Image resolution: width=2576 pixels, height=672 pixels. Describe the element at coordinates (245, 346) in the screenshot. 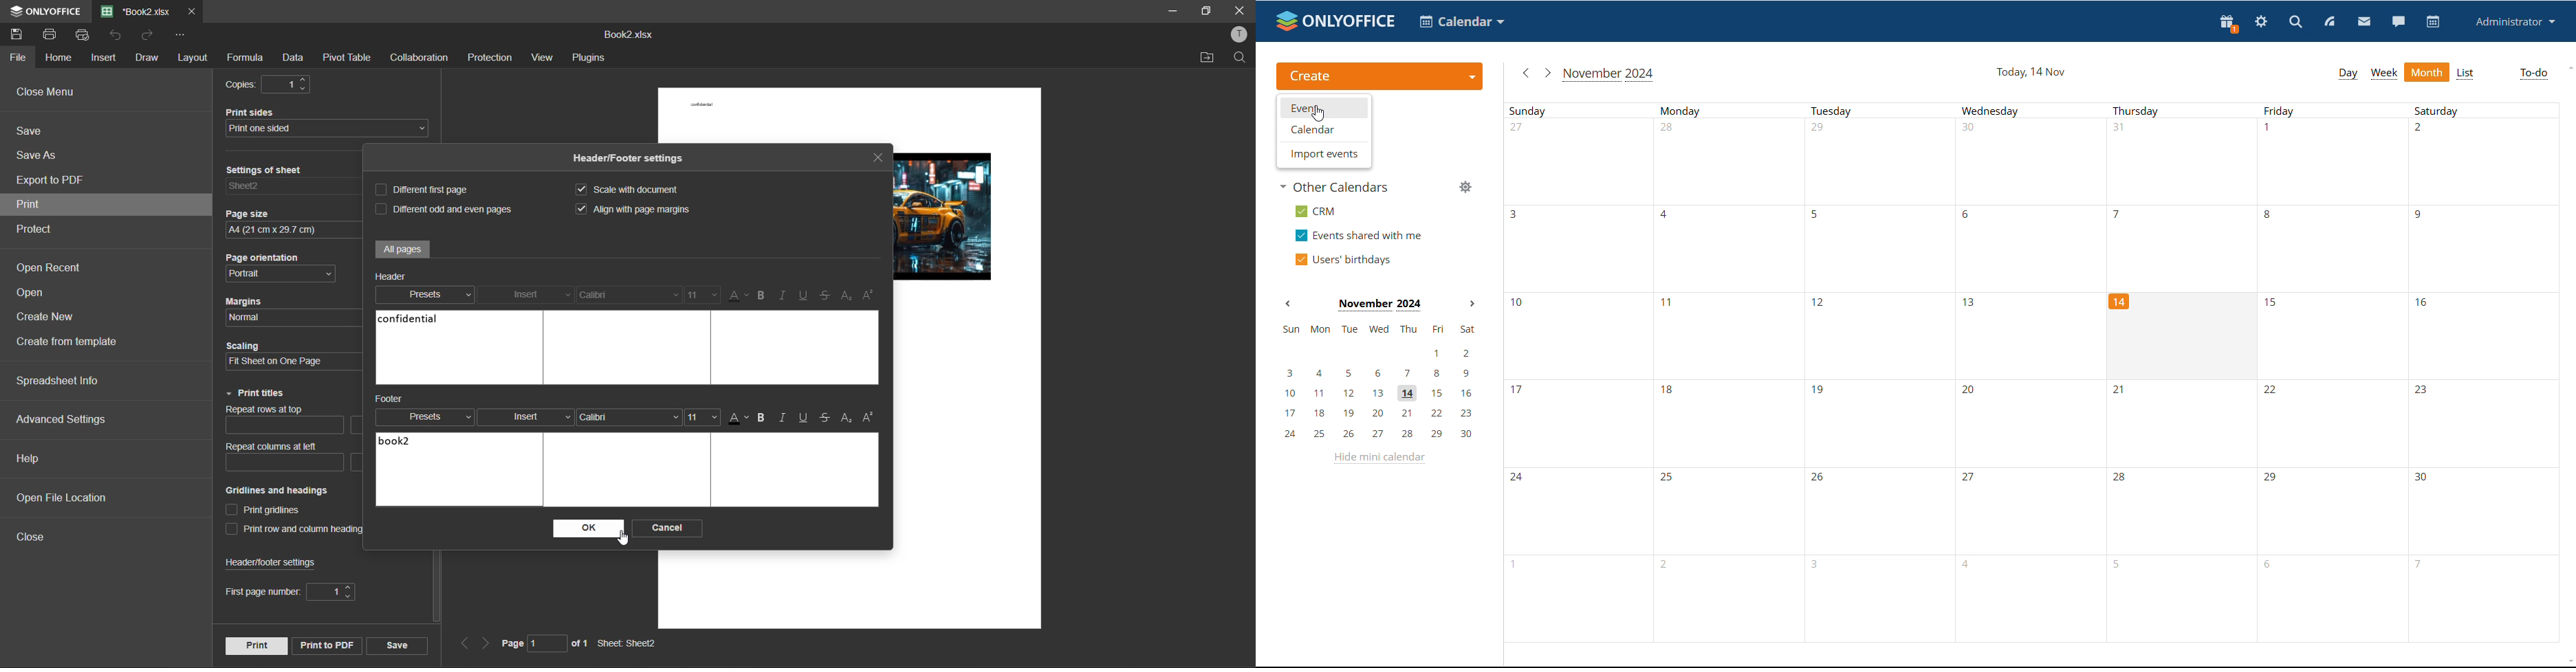

I see `Scaling` at that location.